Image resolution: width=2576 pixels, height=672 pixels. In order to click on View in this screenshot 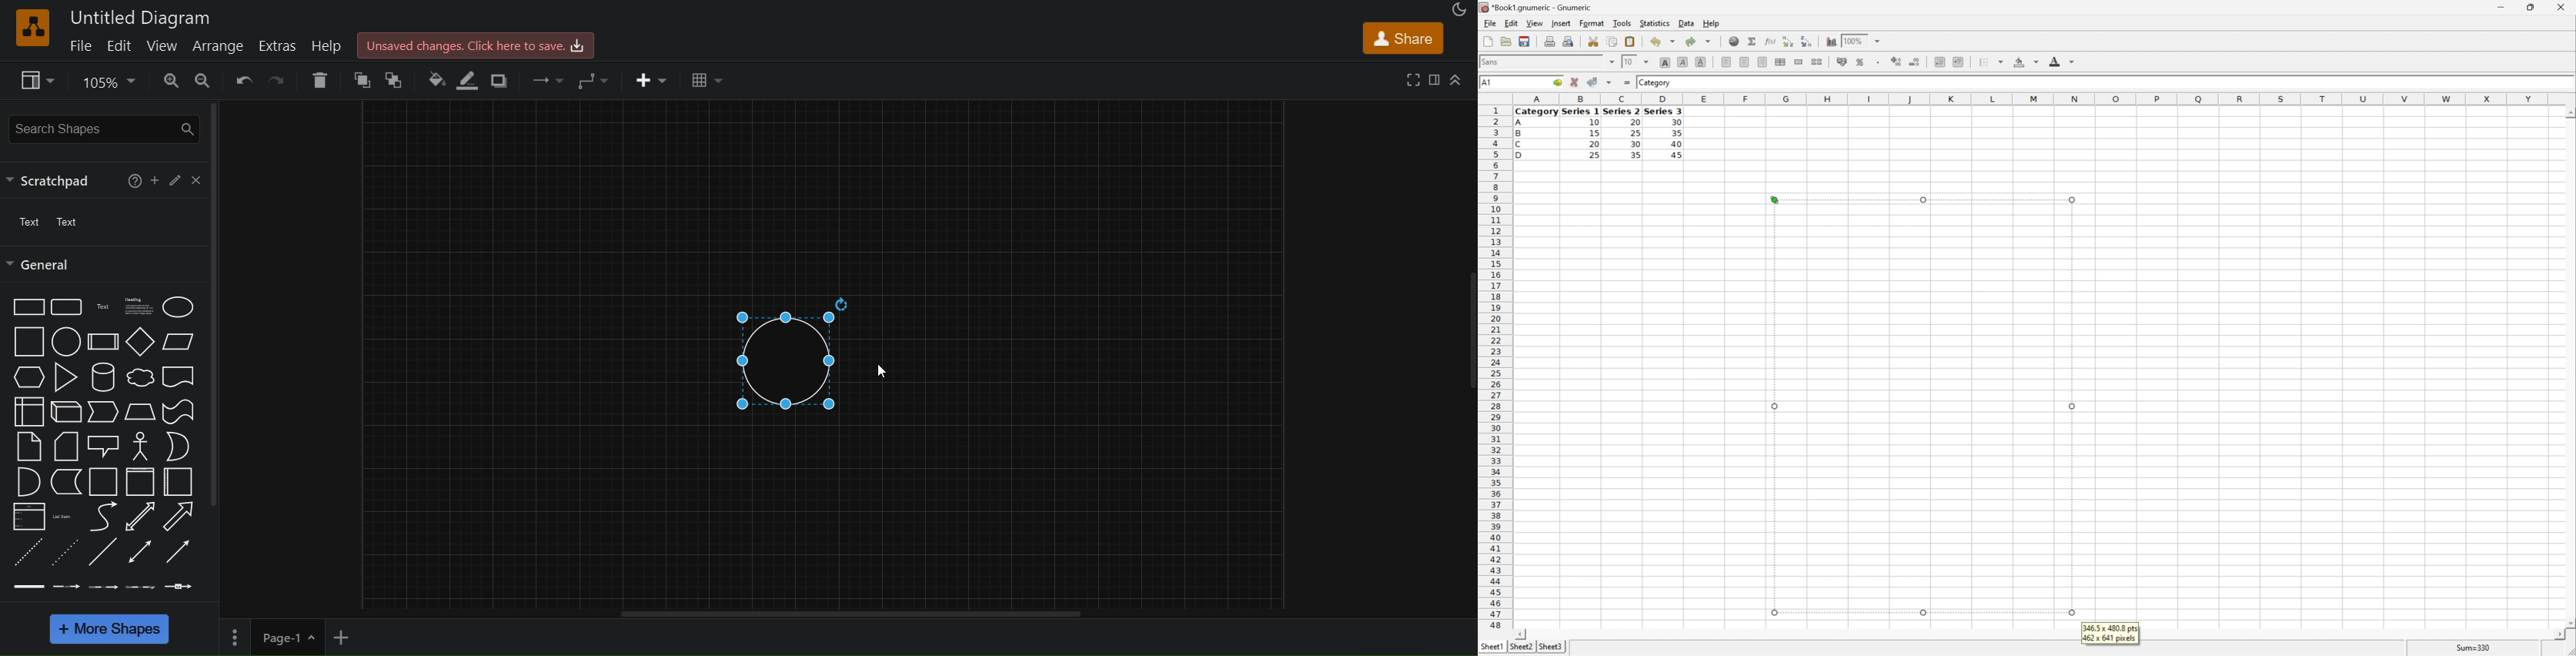, I will do `click(1535, 22)`.